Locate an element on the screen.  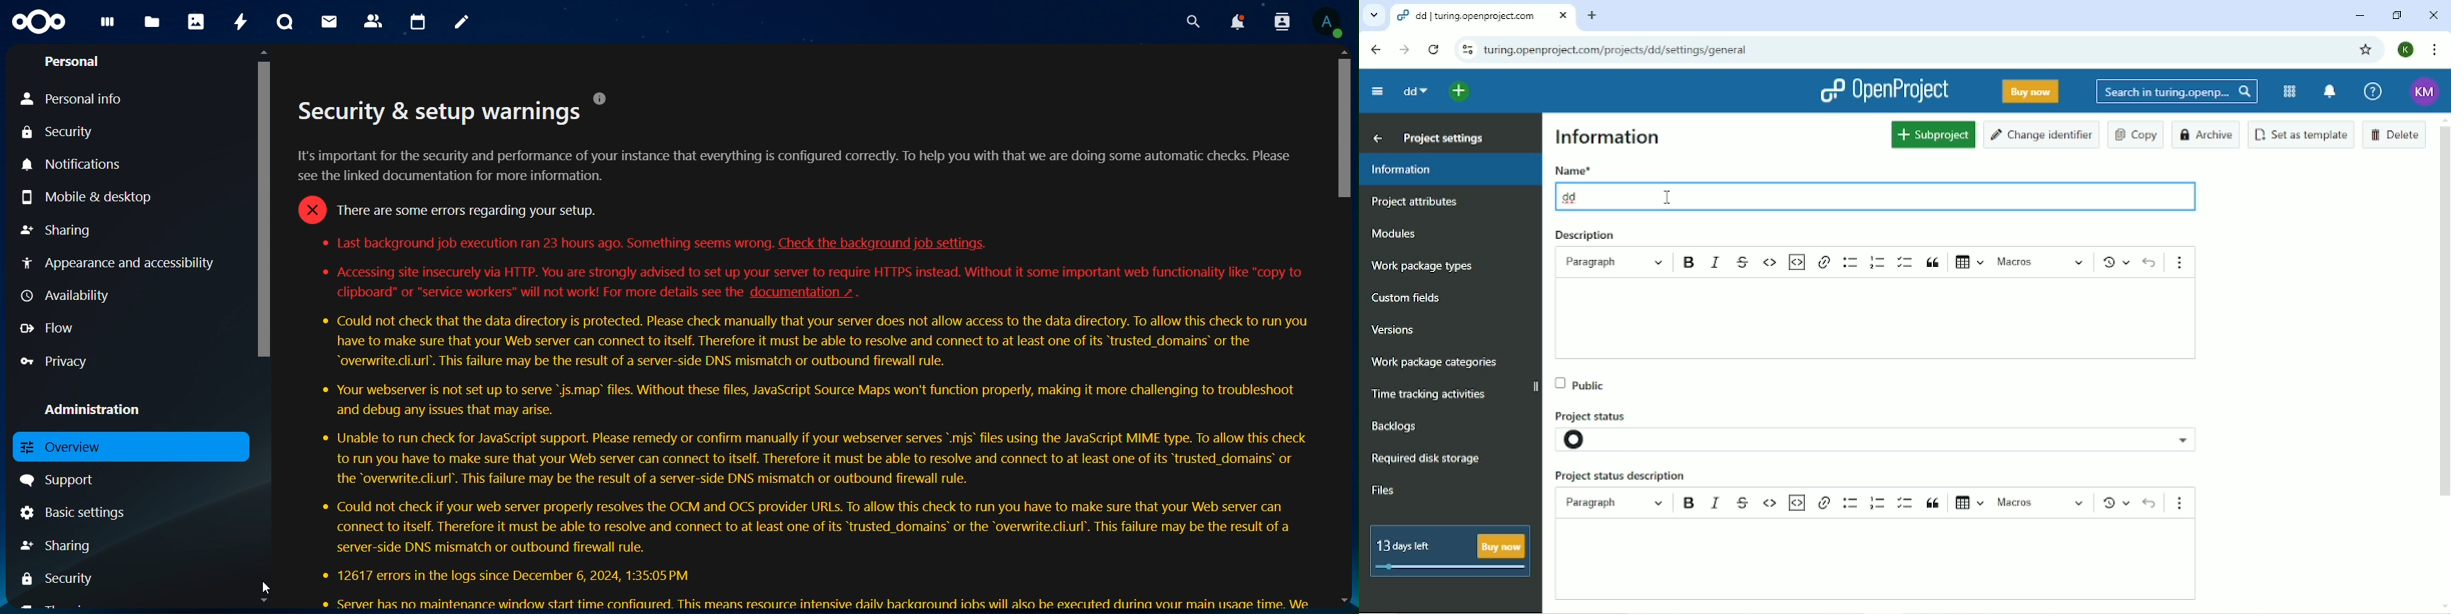
project status options is located at coordinates (2186, 439).